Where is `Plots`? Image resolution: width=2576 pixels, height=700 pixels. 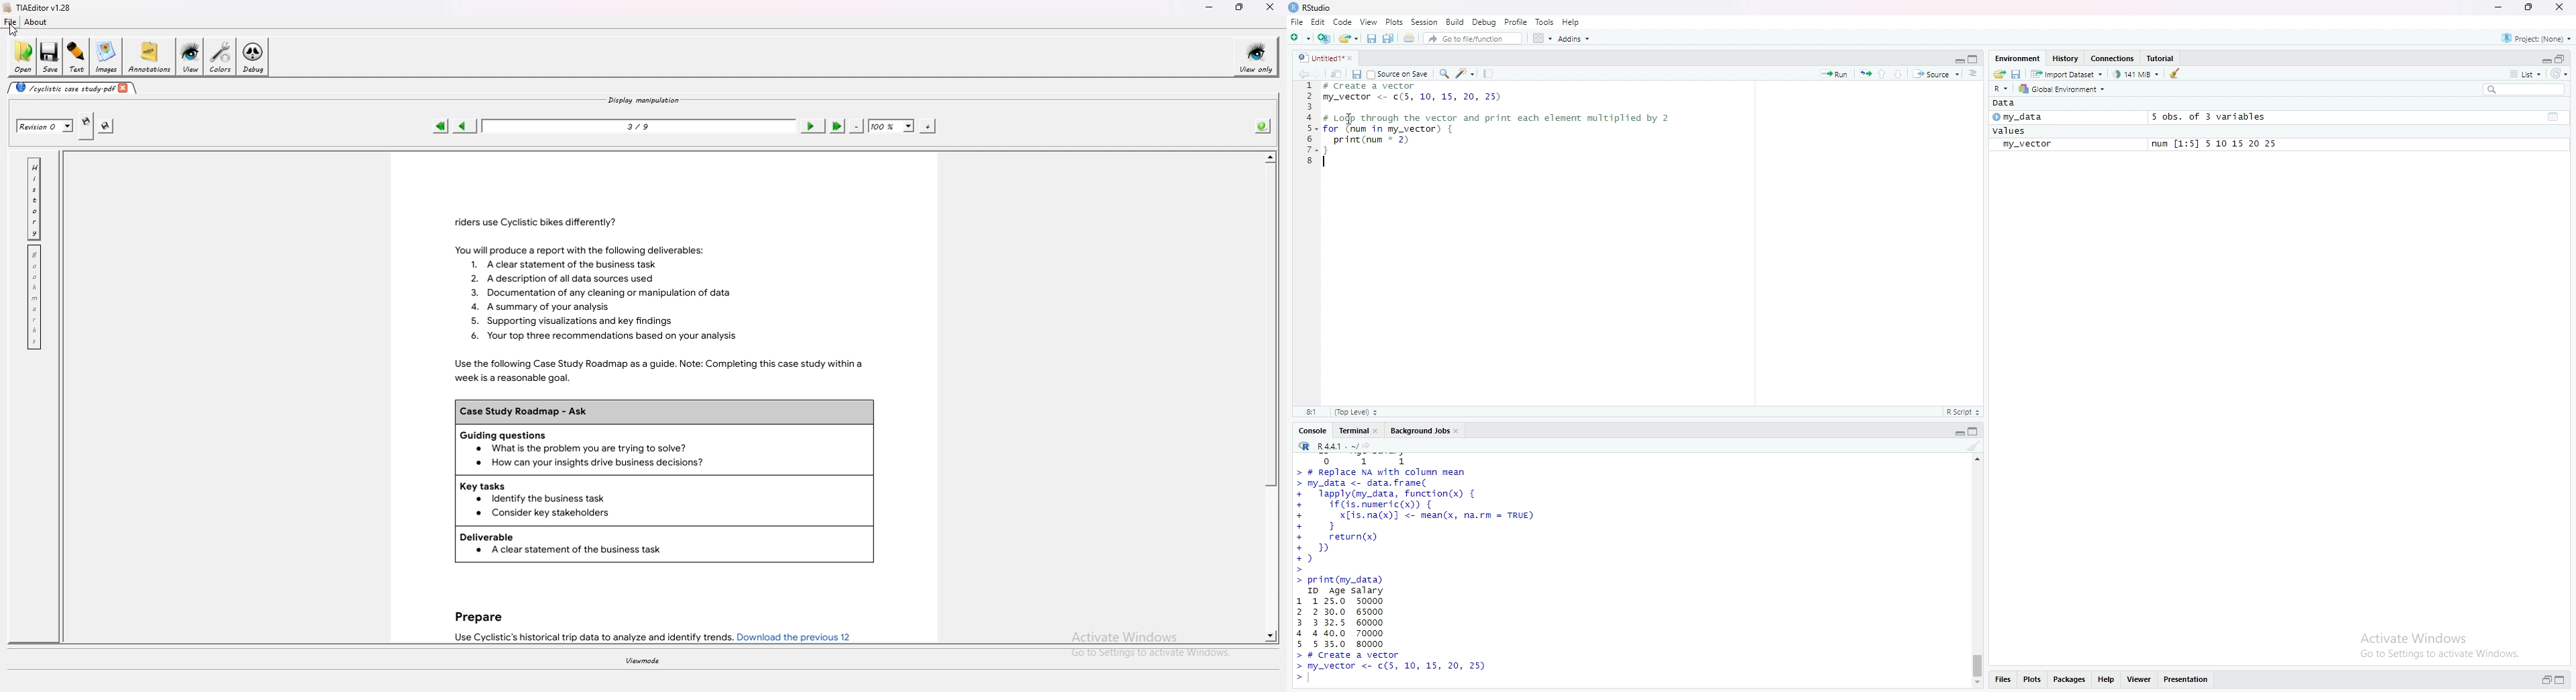 Plots is located at coordinates (1395, 21).